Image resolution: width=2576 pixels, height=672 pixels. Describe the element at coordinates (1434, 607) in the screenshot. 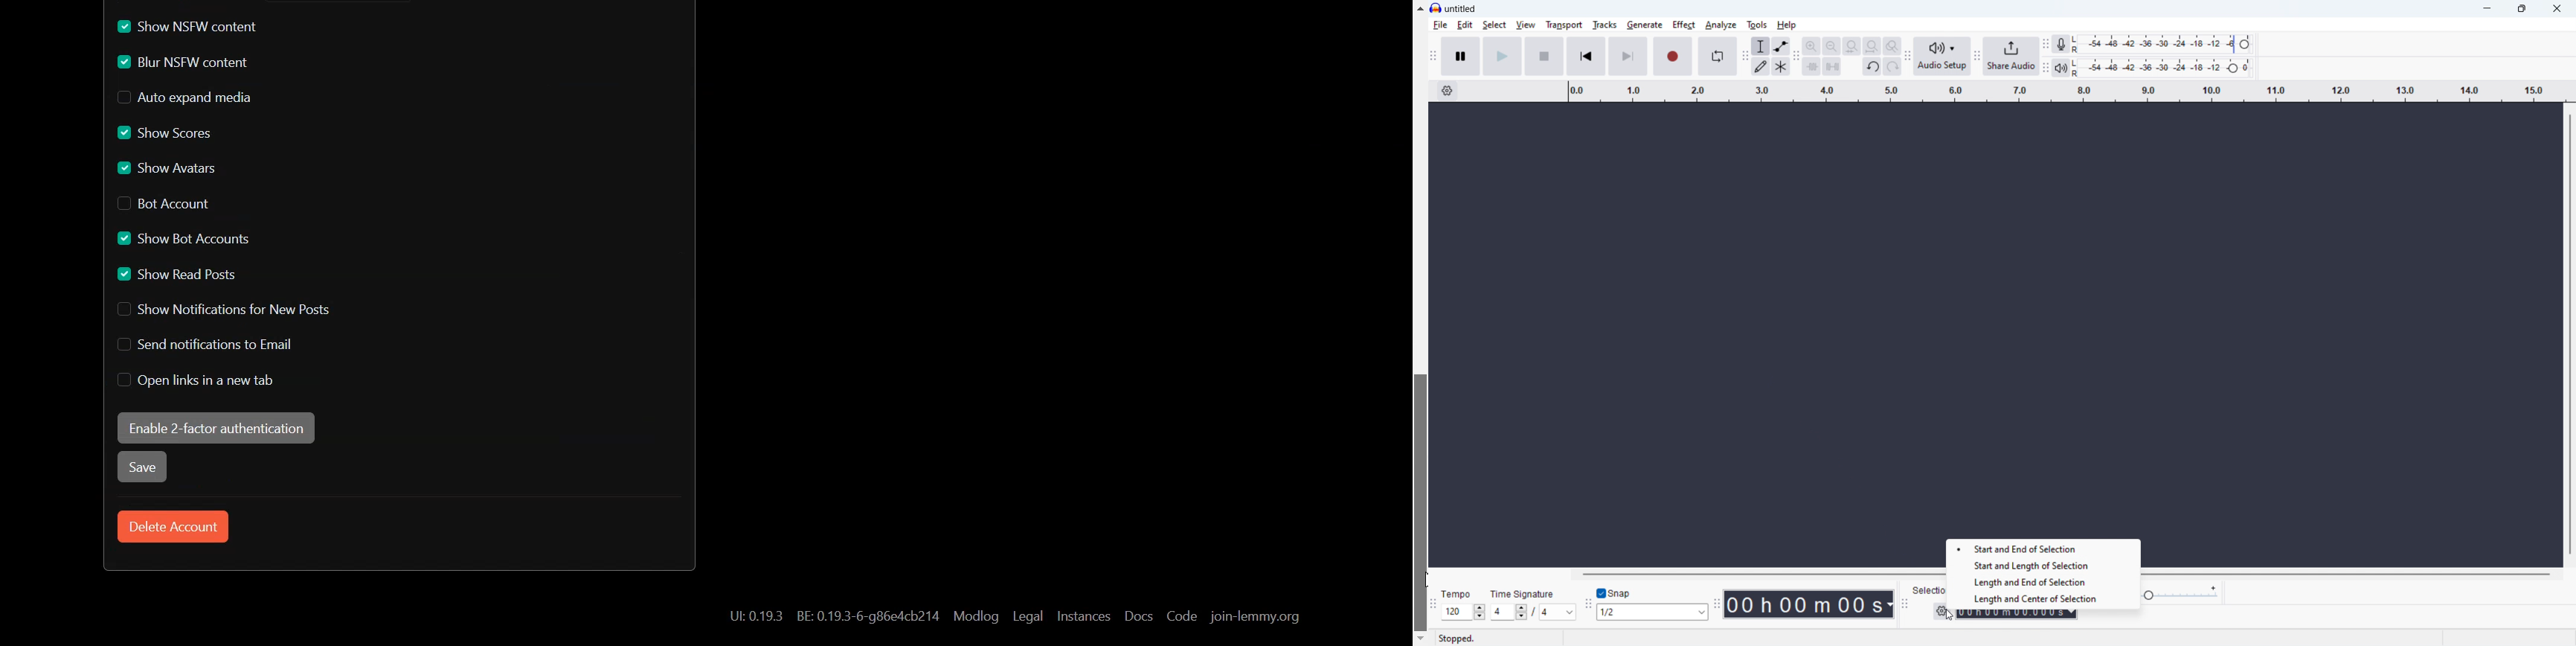

I see `time signature toolbar` at that location.